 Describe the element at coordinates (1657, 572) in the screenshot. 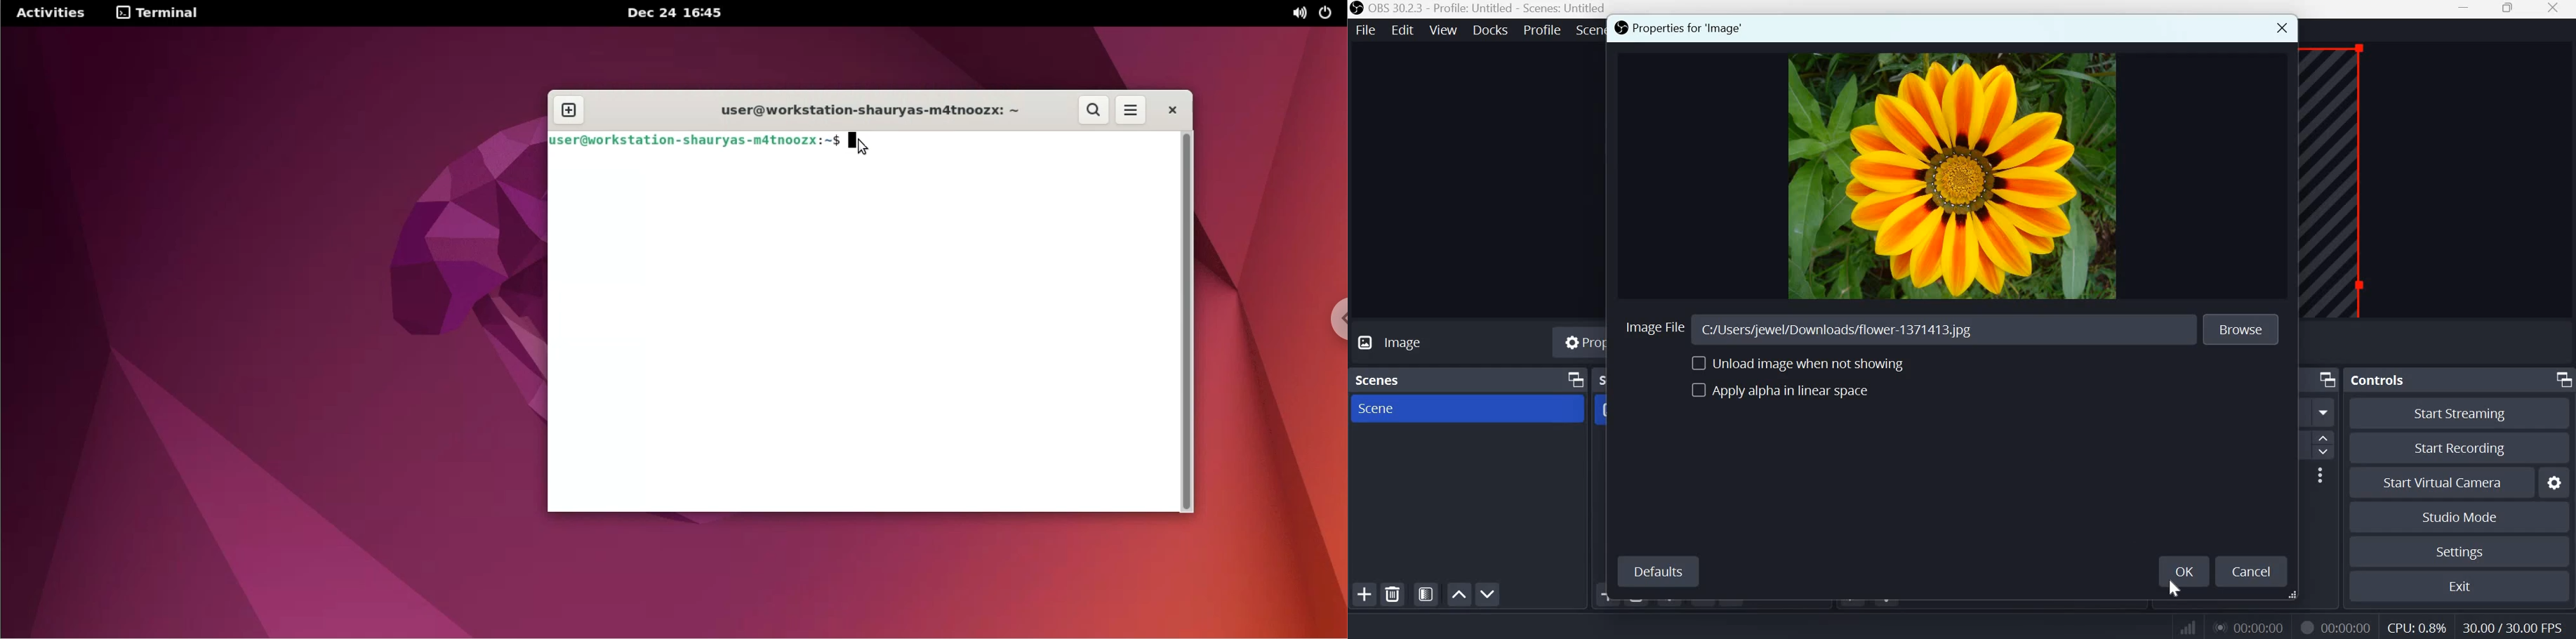

I see `Defaults` at that location.